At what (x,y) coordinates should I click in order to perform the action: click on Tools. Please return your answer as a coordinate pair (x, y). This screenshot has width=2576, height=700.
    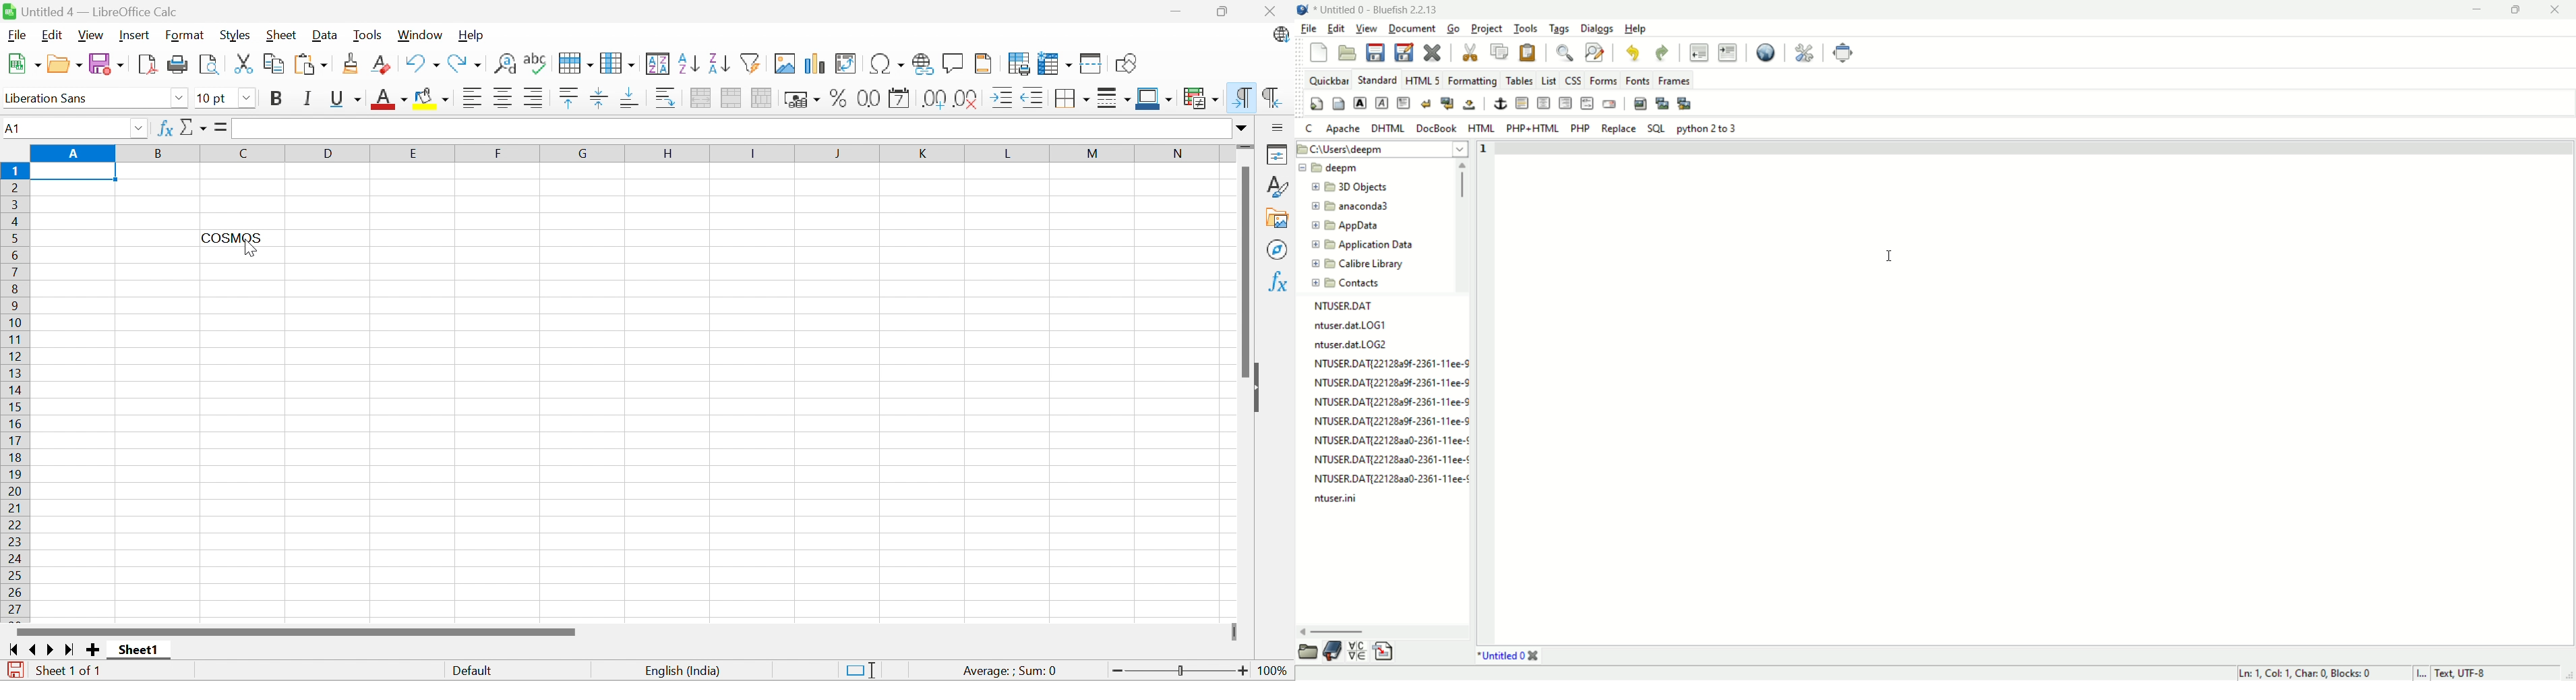
    Looking at the image, I should click on (369, 34).